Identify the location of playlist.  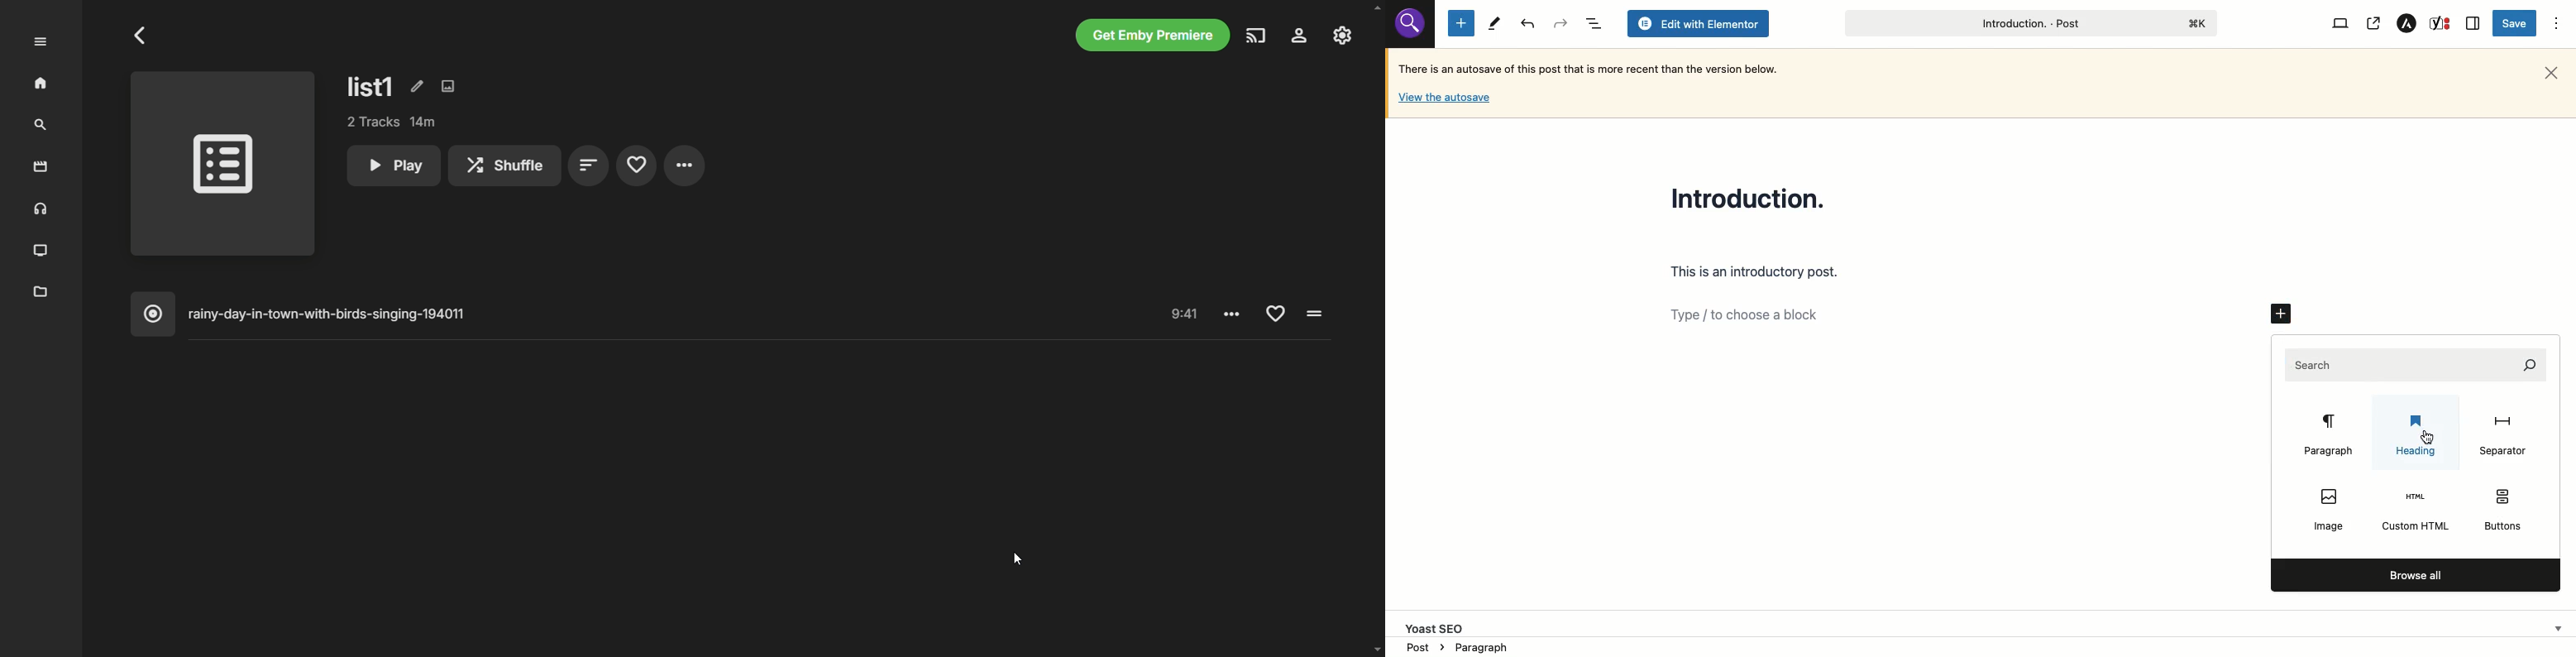
(224, 167).